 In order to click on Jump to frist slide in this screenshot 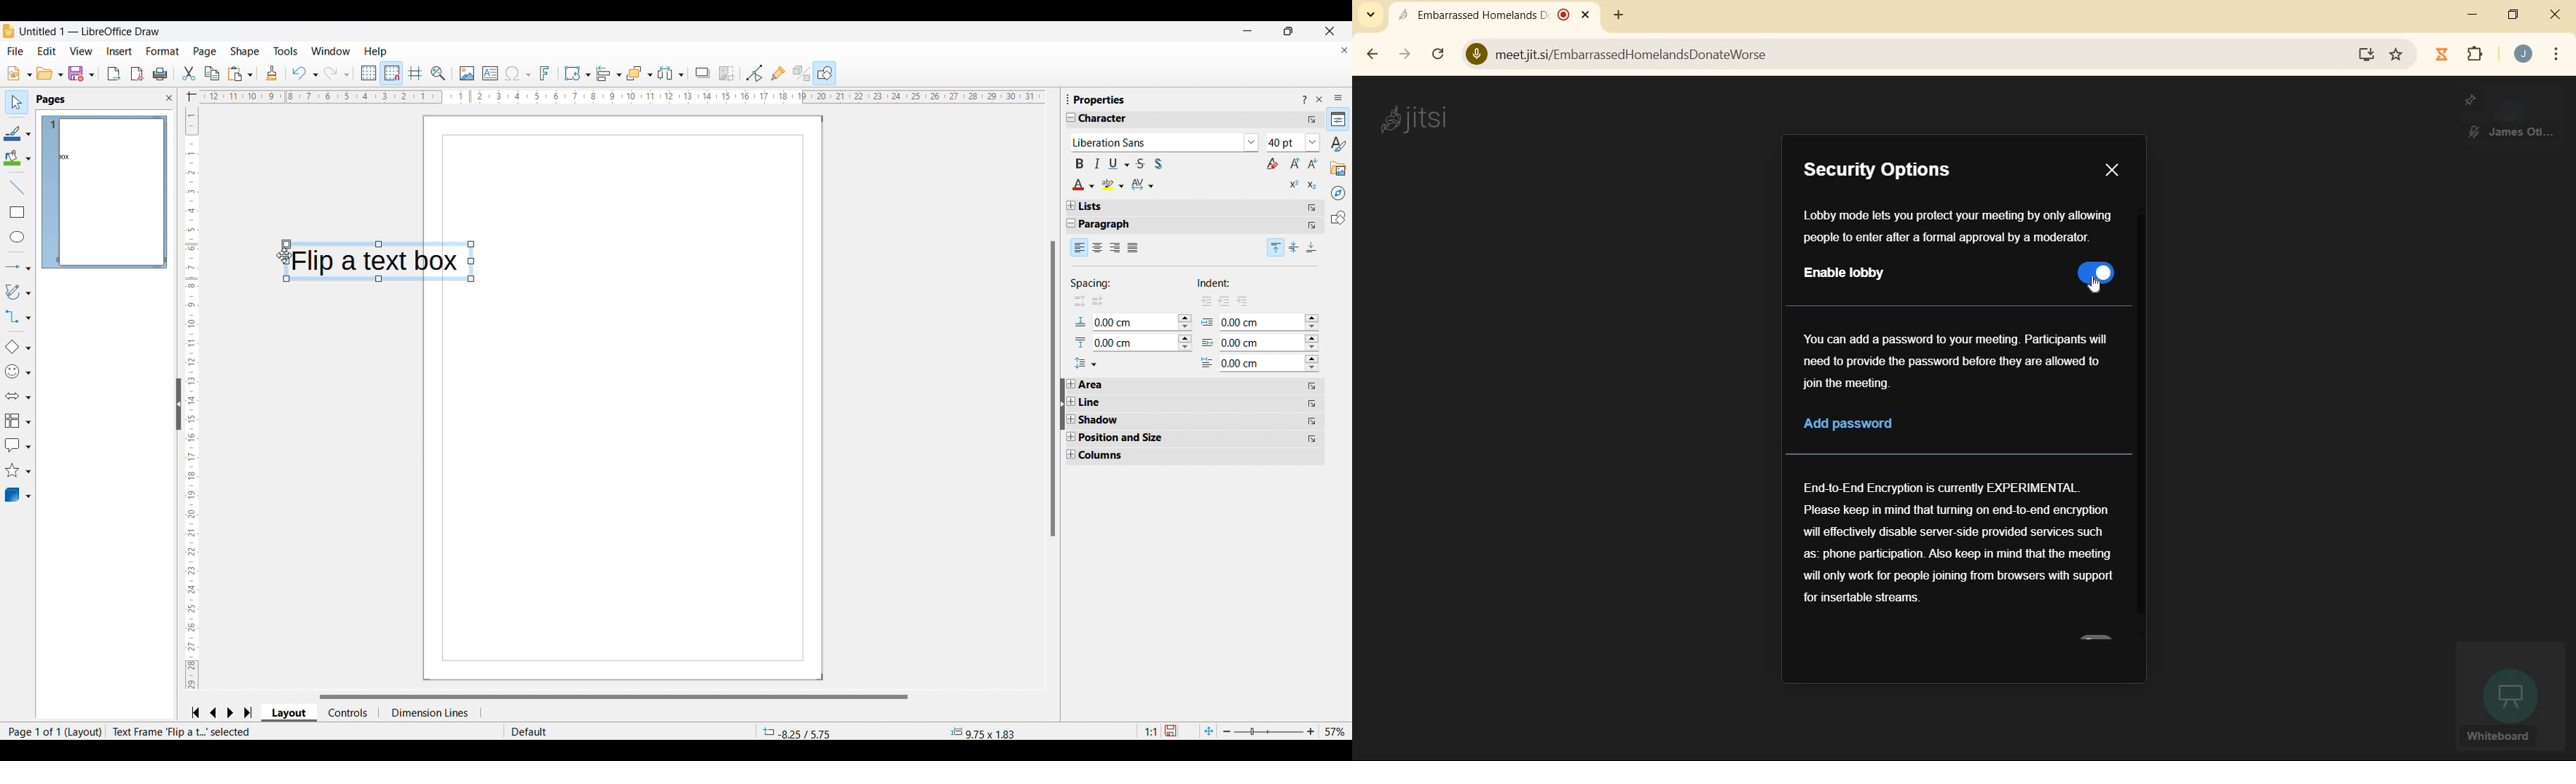, I will do `click(195, 712)`.